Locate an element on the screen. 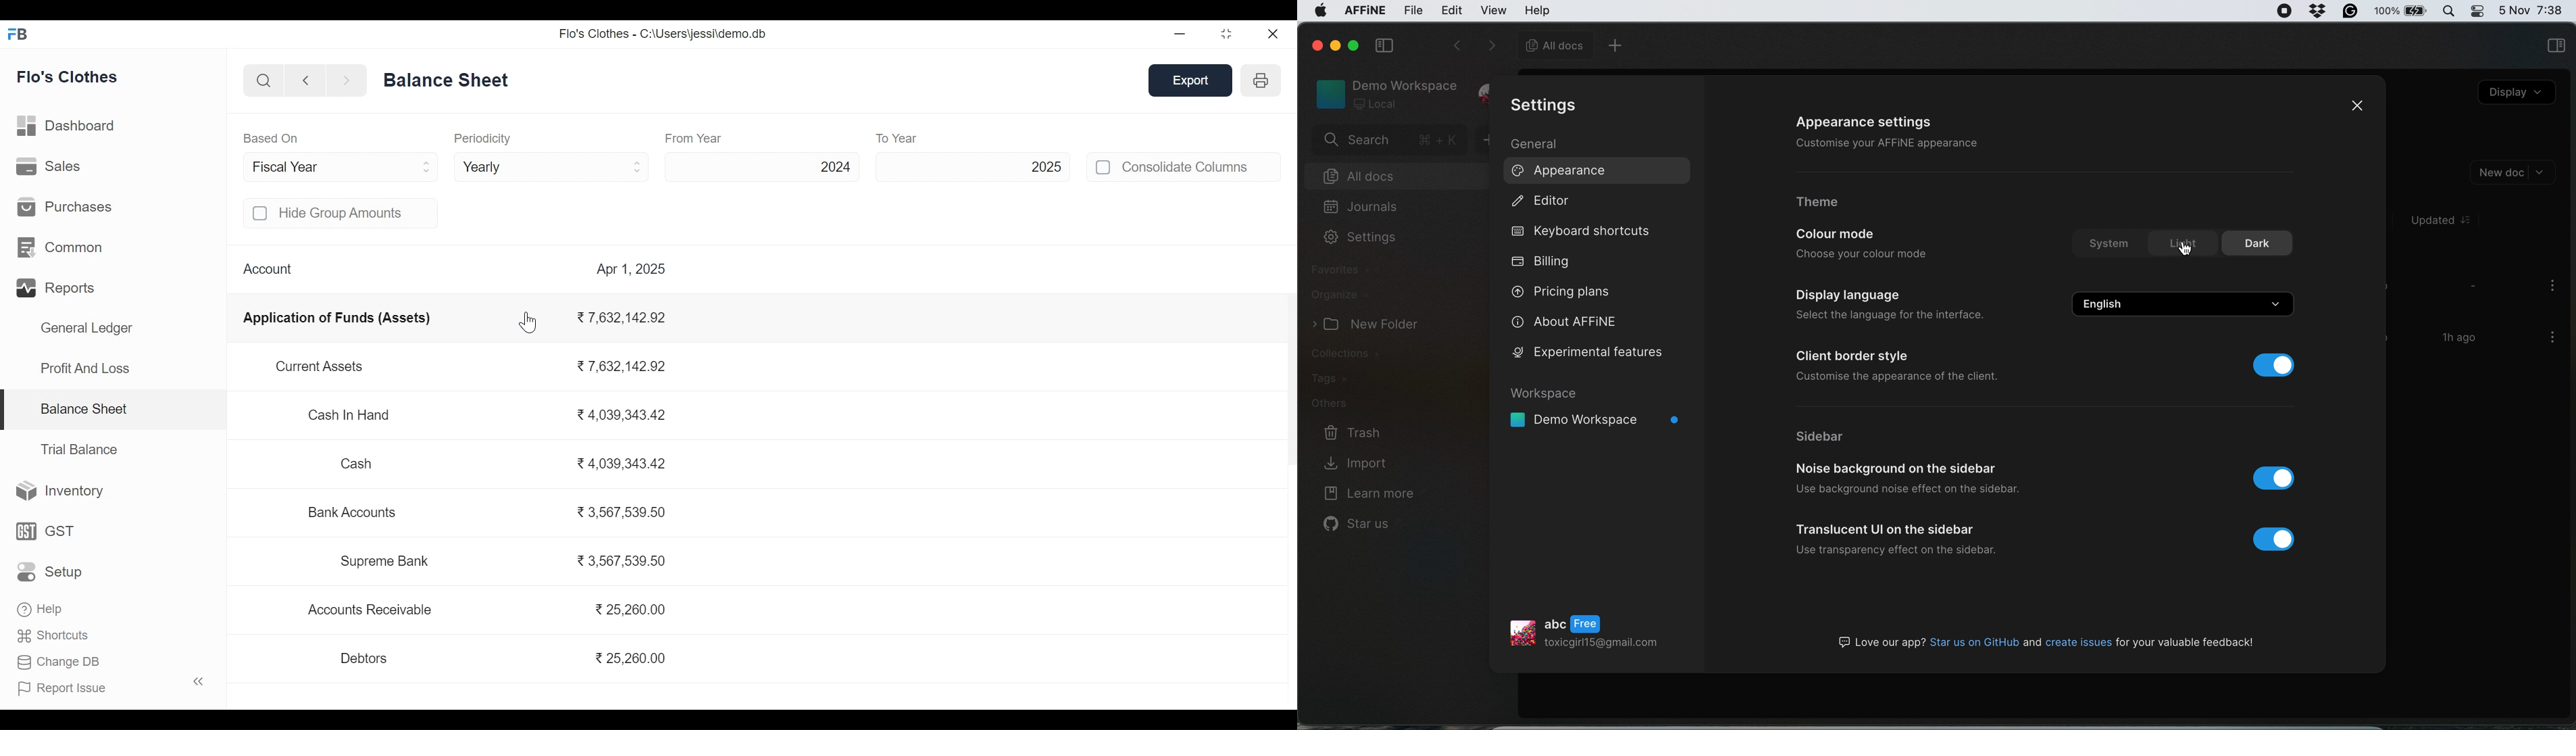 This screenshot has width=2576, height=756. 2024 is located at coordinates (764, 166).